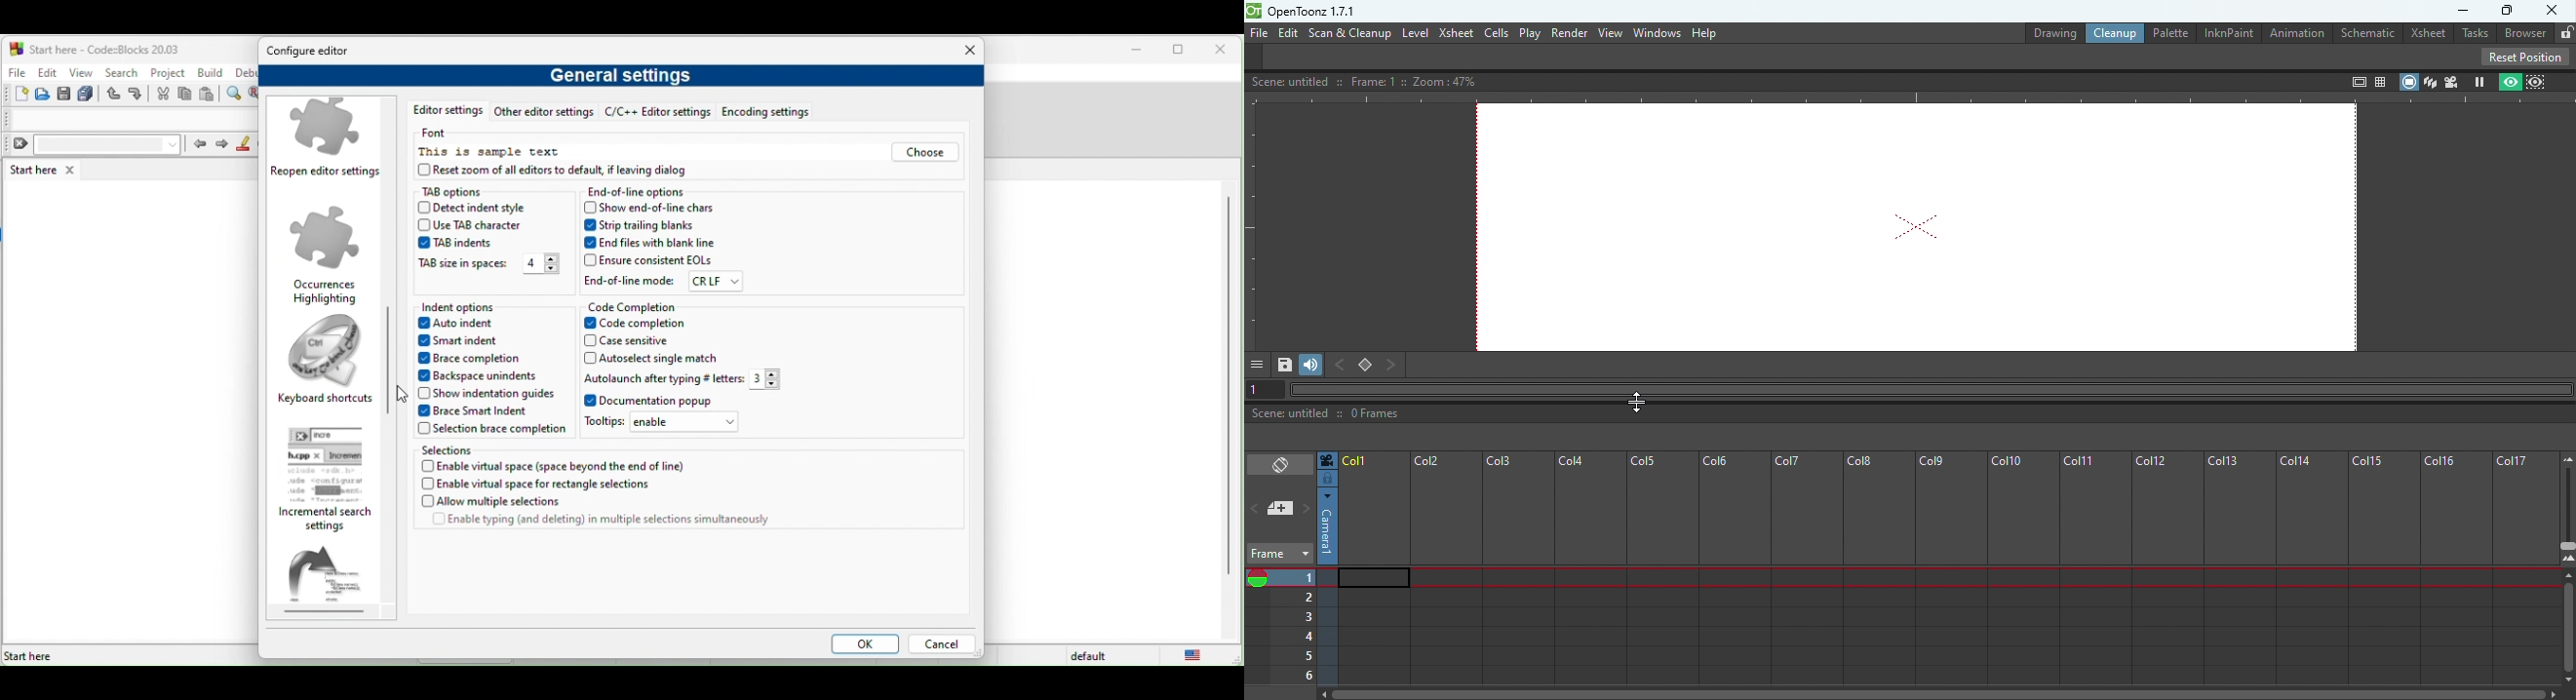 The width and height of the screenshot is (2576, 700). What do you see at coordinates (652, 243) in the screenshot?
I see `end files with blank line` at bounding box center [652, 243].